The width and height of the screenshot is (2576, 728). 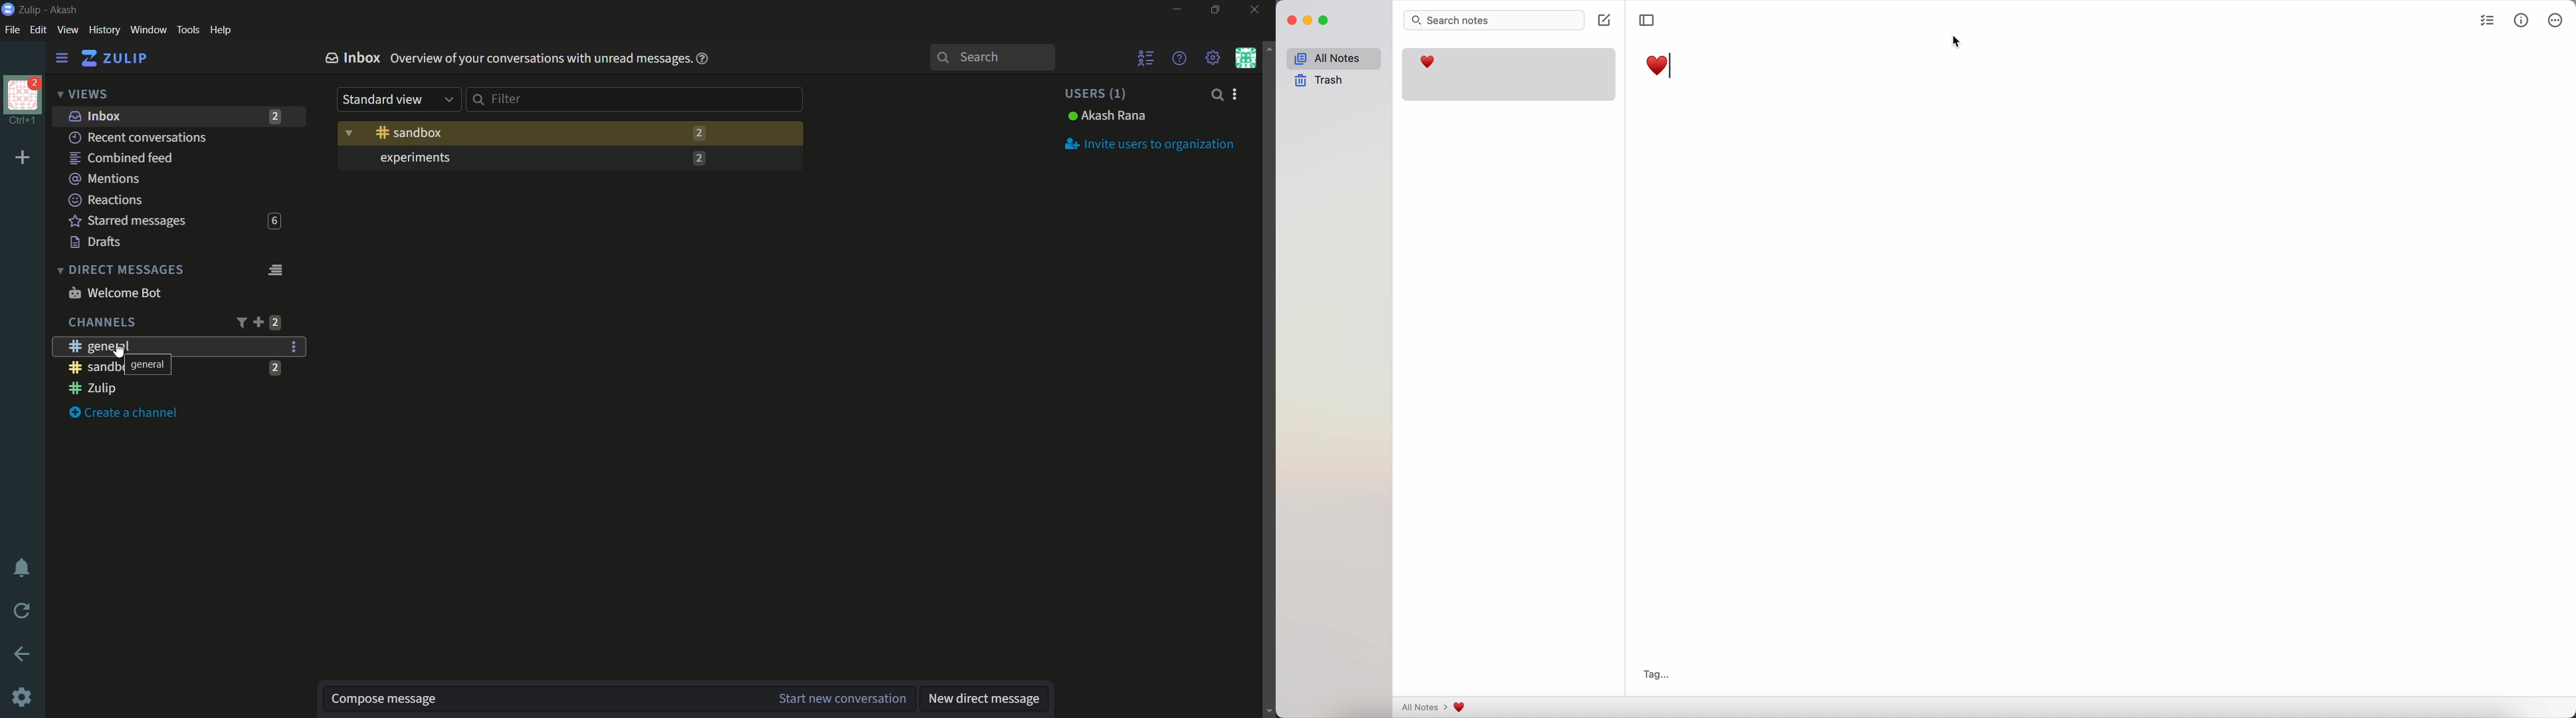 I want to click on mentions, so click(x=106, y=180).